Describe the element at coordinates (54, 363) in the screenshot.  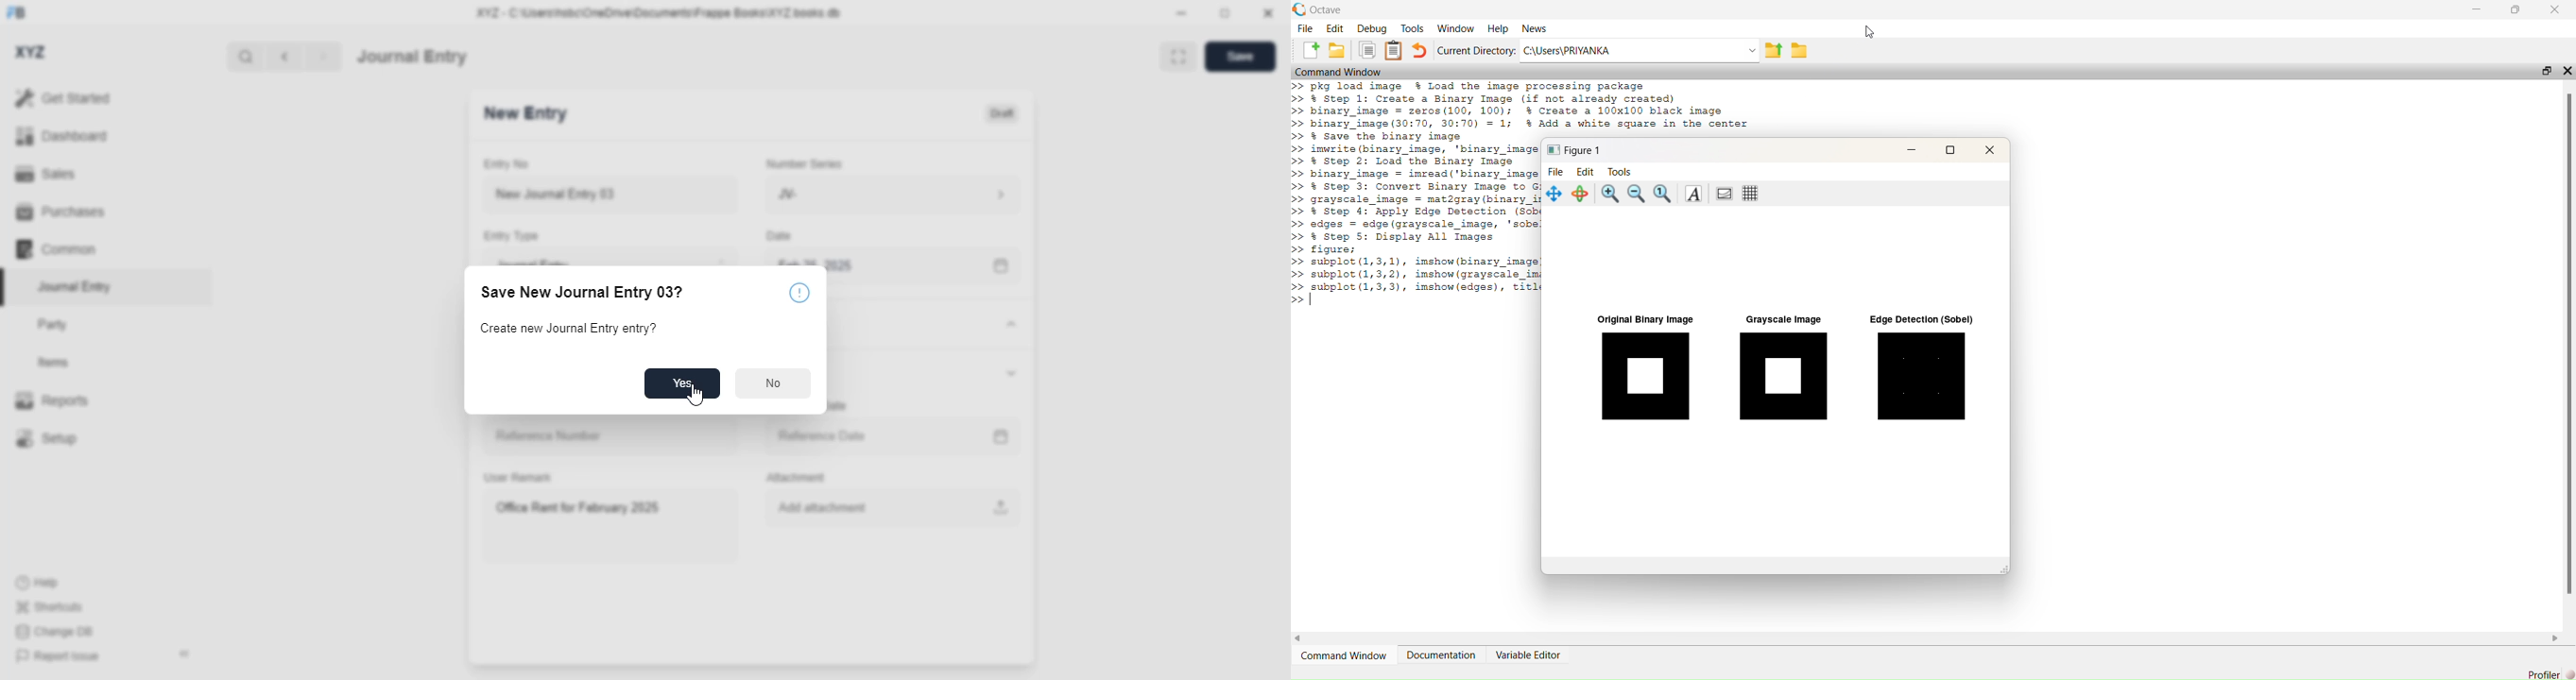
I see `items` at that location.